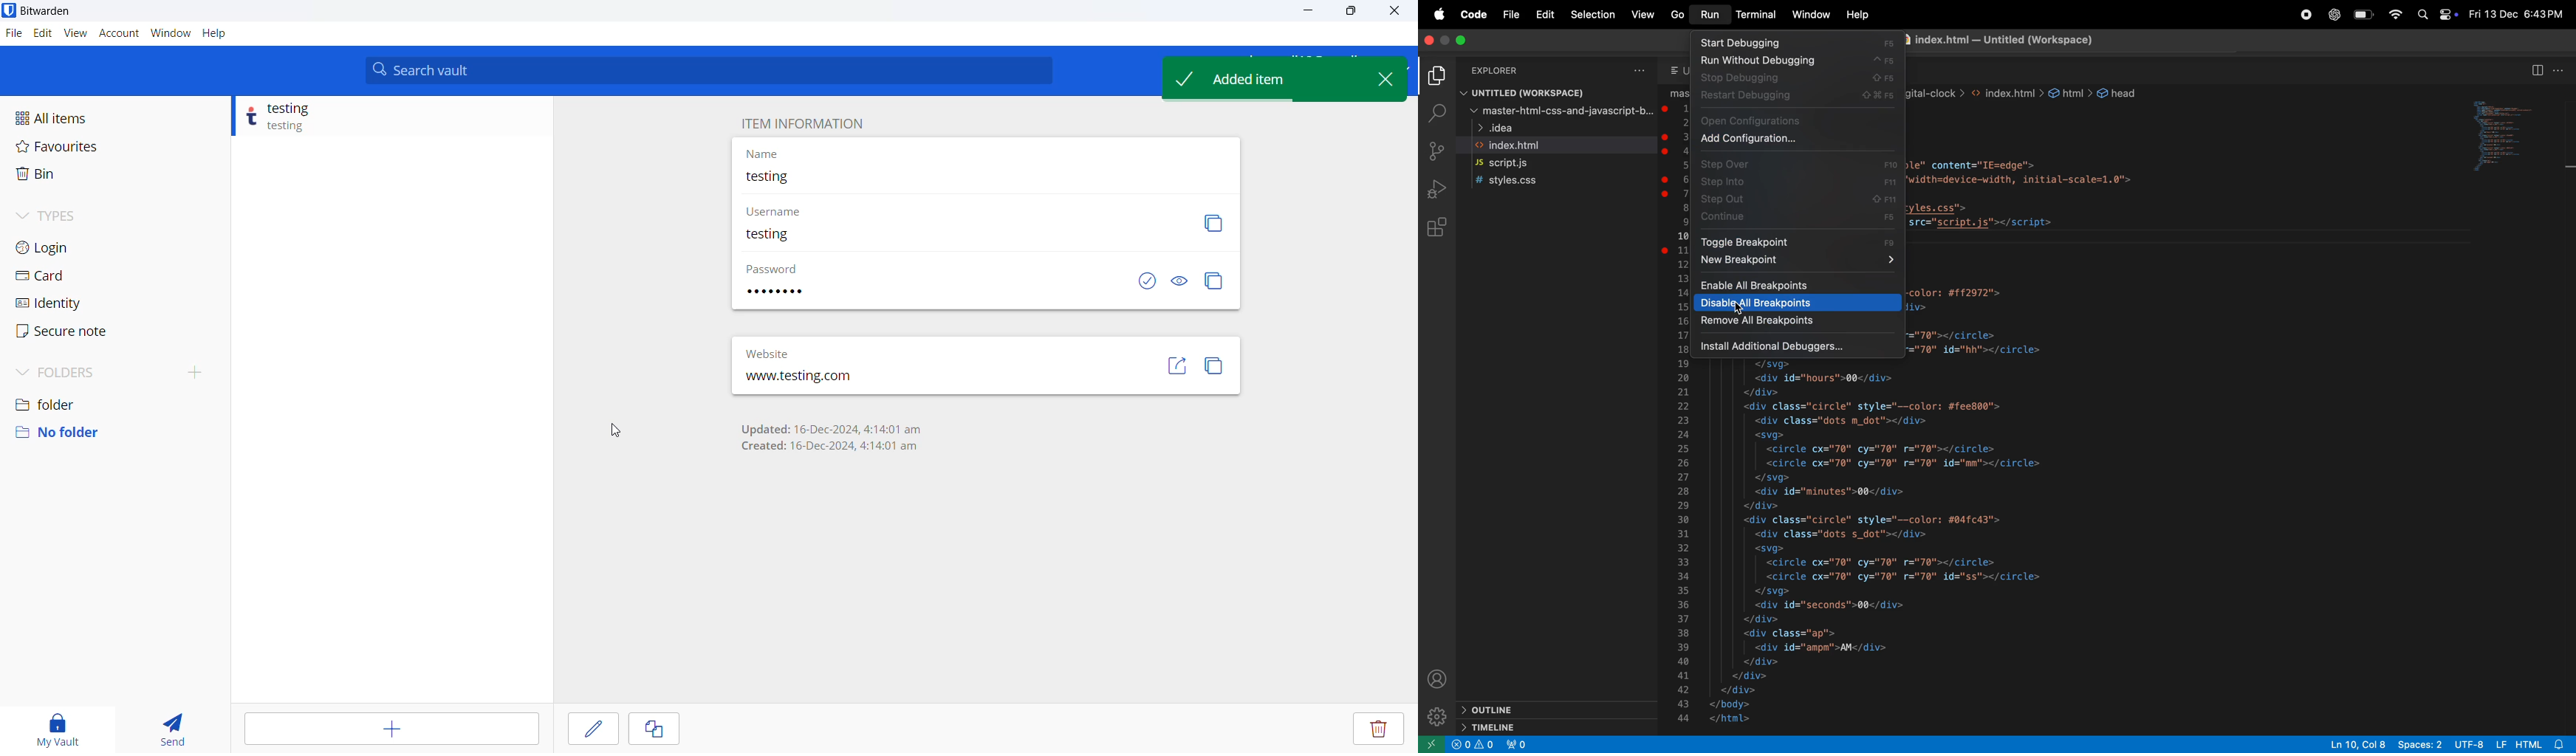  I want to click on cursor, so click(1739, 304).